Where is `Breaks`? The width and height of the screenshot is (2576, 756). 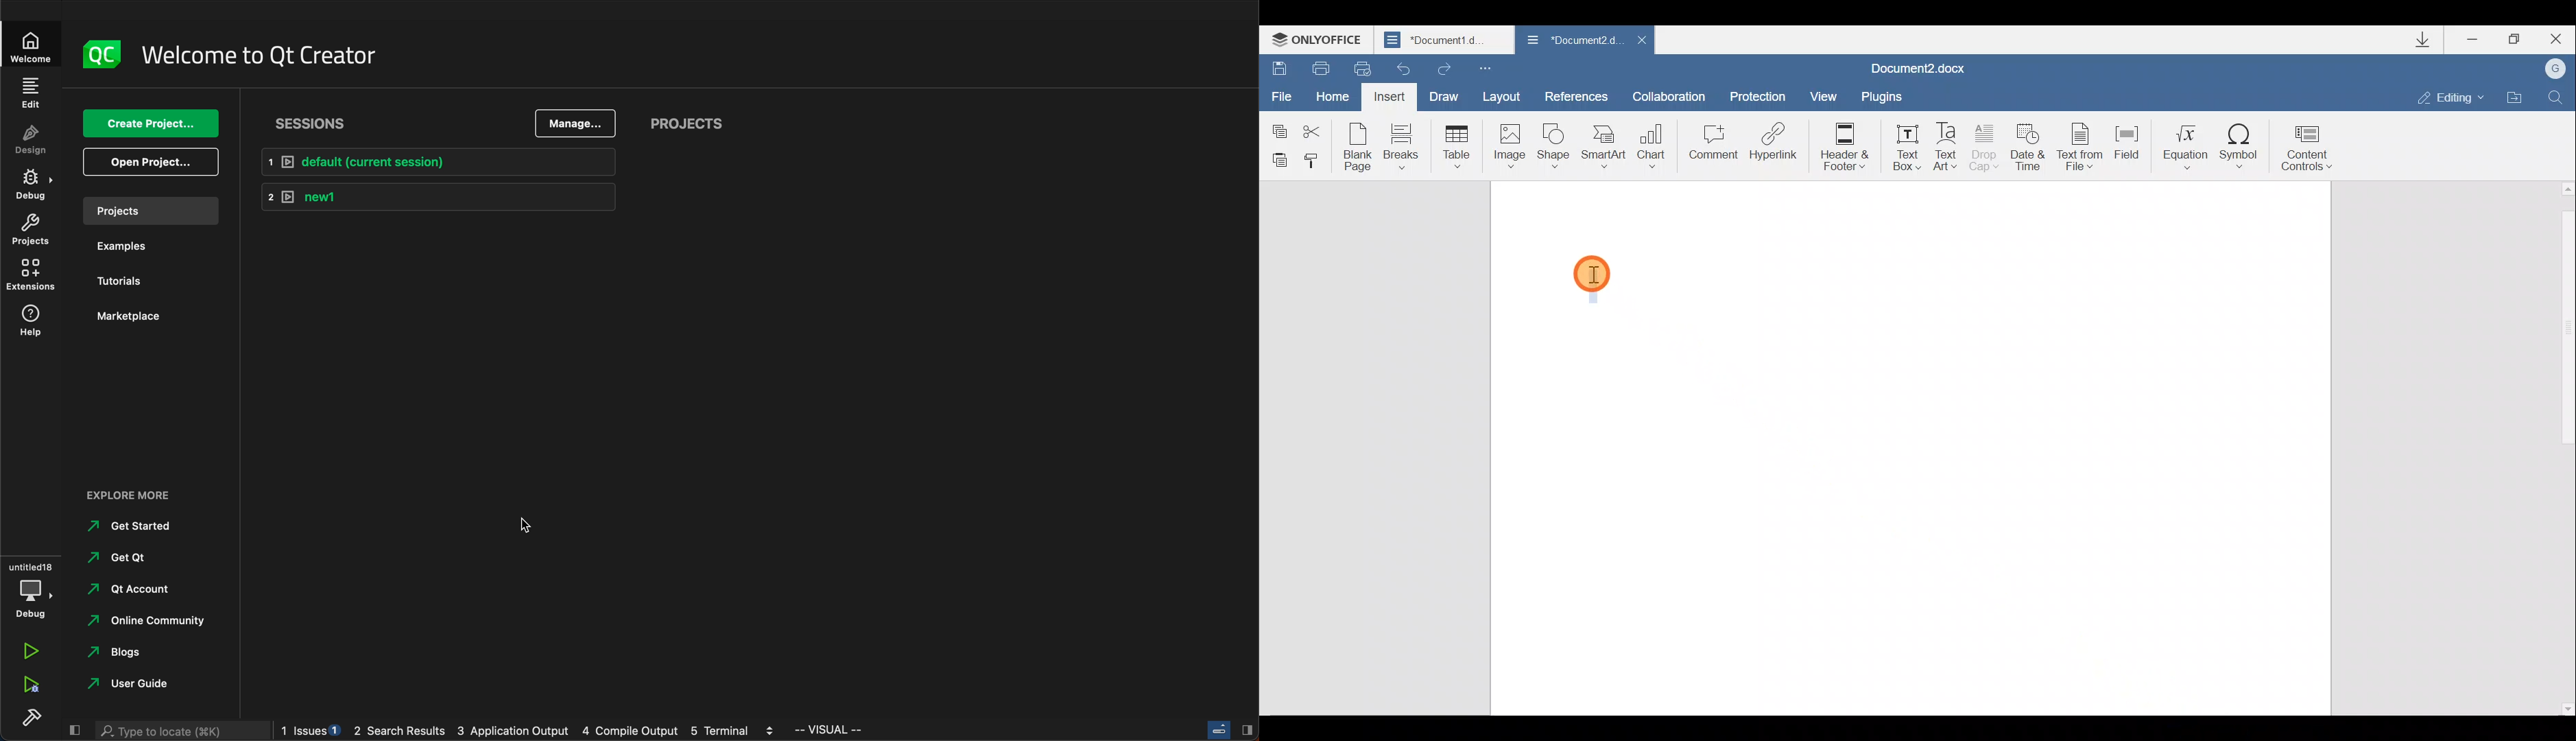
Breaks is located at coordinates (1402, 145).